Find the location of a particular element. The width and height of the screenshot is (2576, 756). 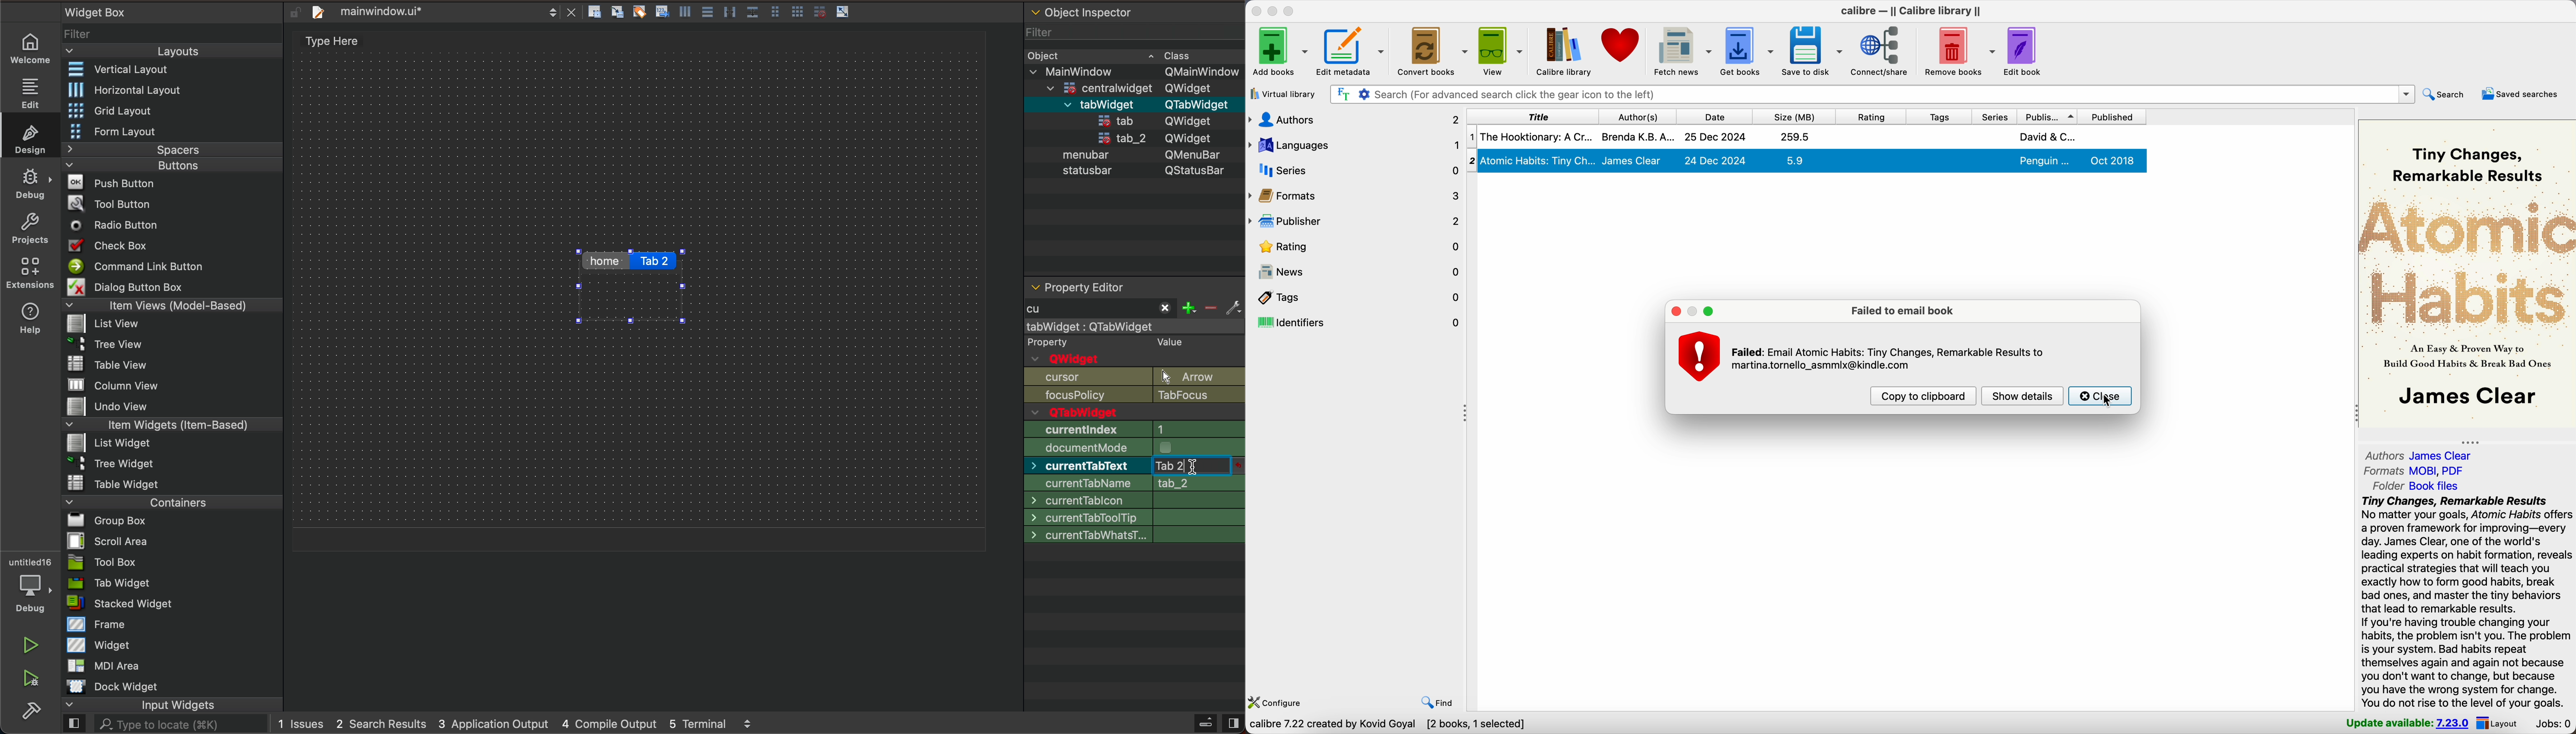

donate is located at coordinates (1620, 45).